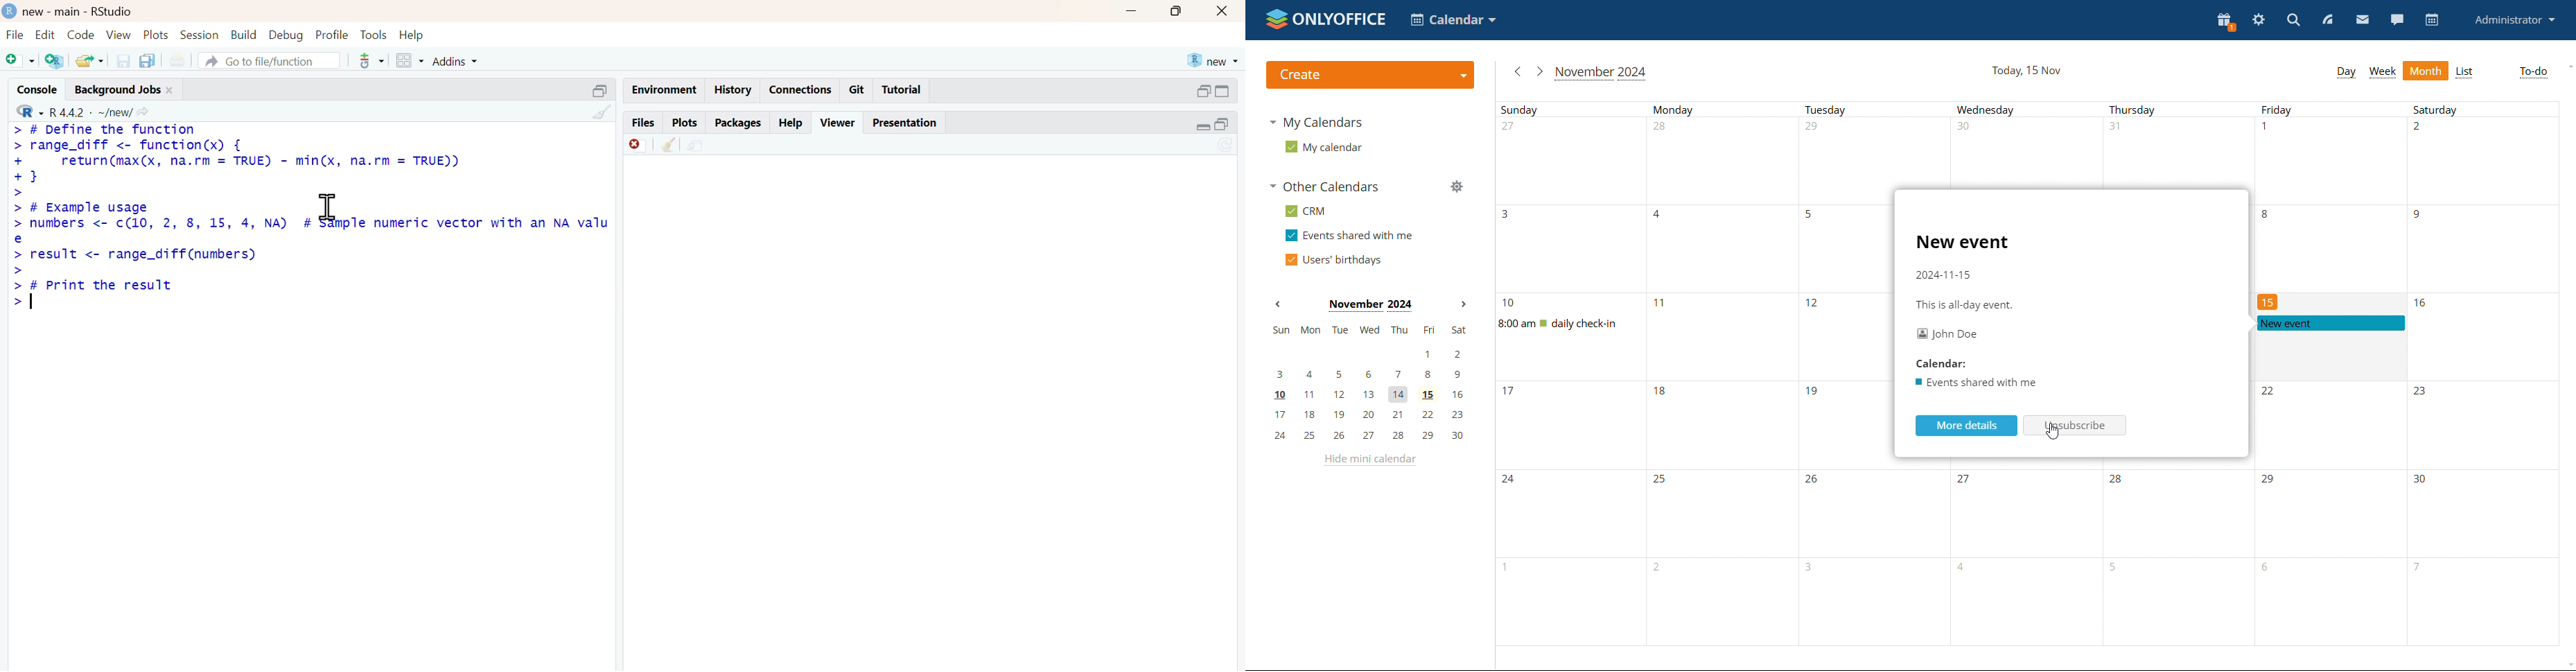 The height and width of the screenshot is (672, 2576). I want to click on print, so click(178, 61).